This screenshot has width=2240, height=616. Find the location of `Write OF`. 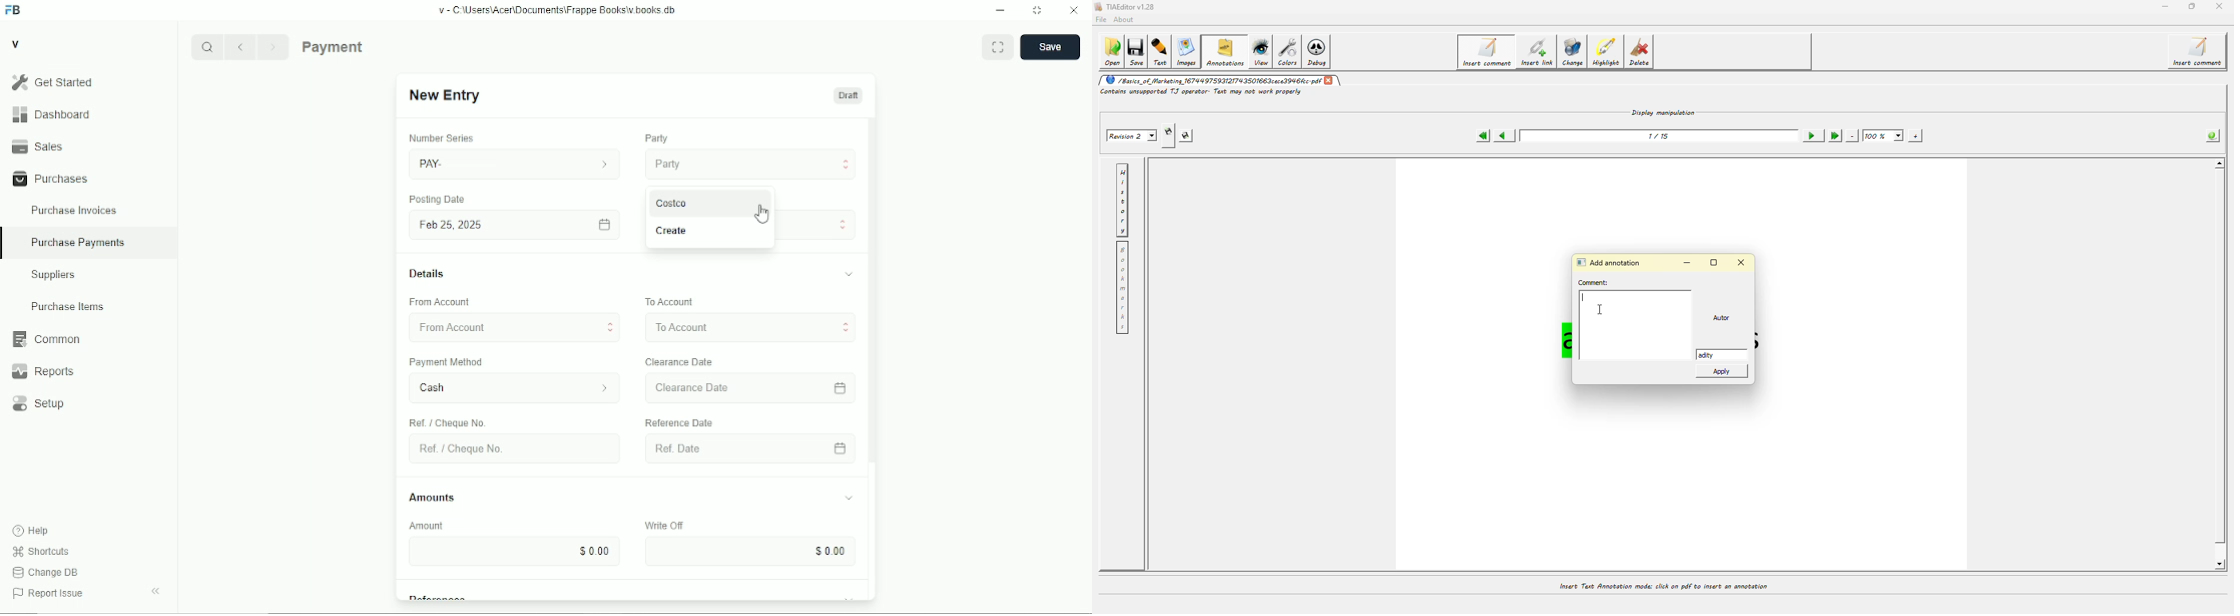

Write OF is located at coordinates (659, 524).